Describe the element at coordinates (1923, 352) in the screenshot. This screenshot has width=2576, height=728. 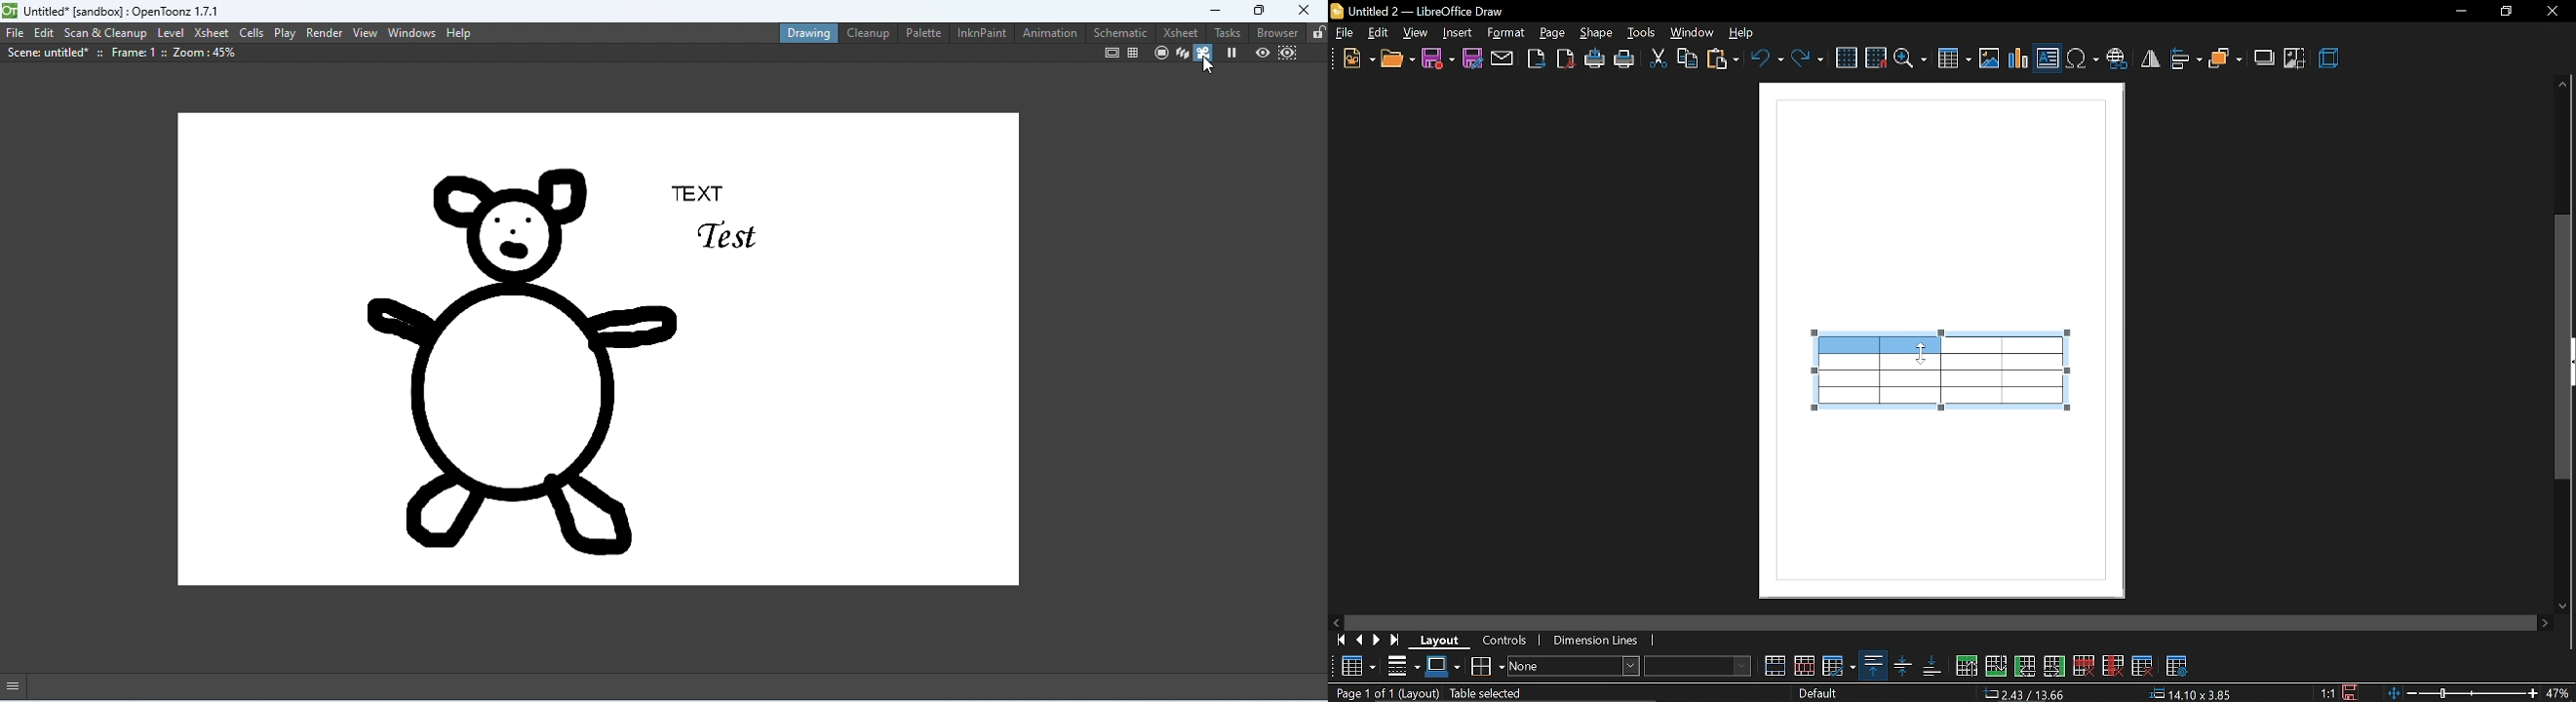
I see `cursor` at that location.